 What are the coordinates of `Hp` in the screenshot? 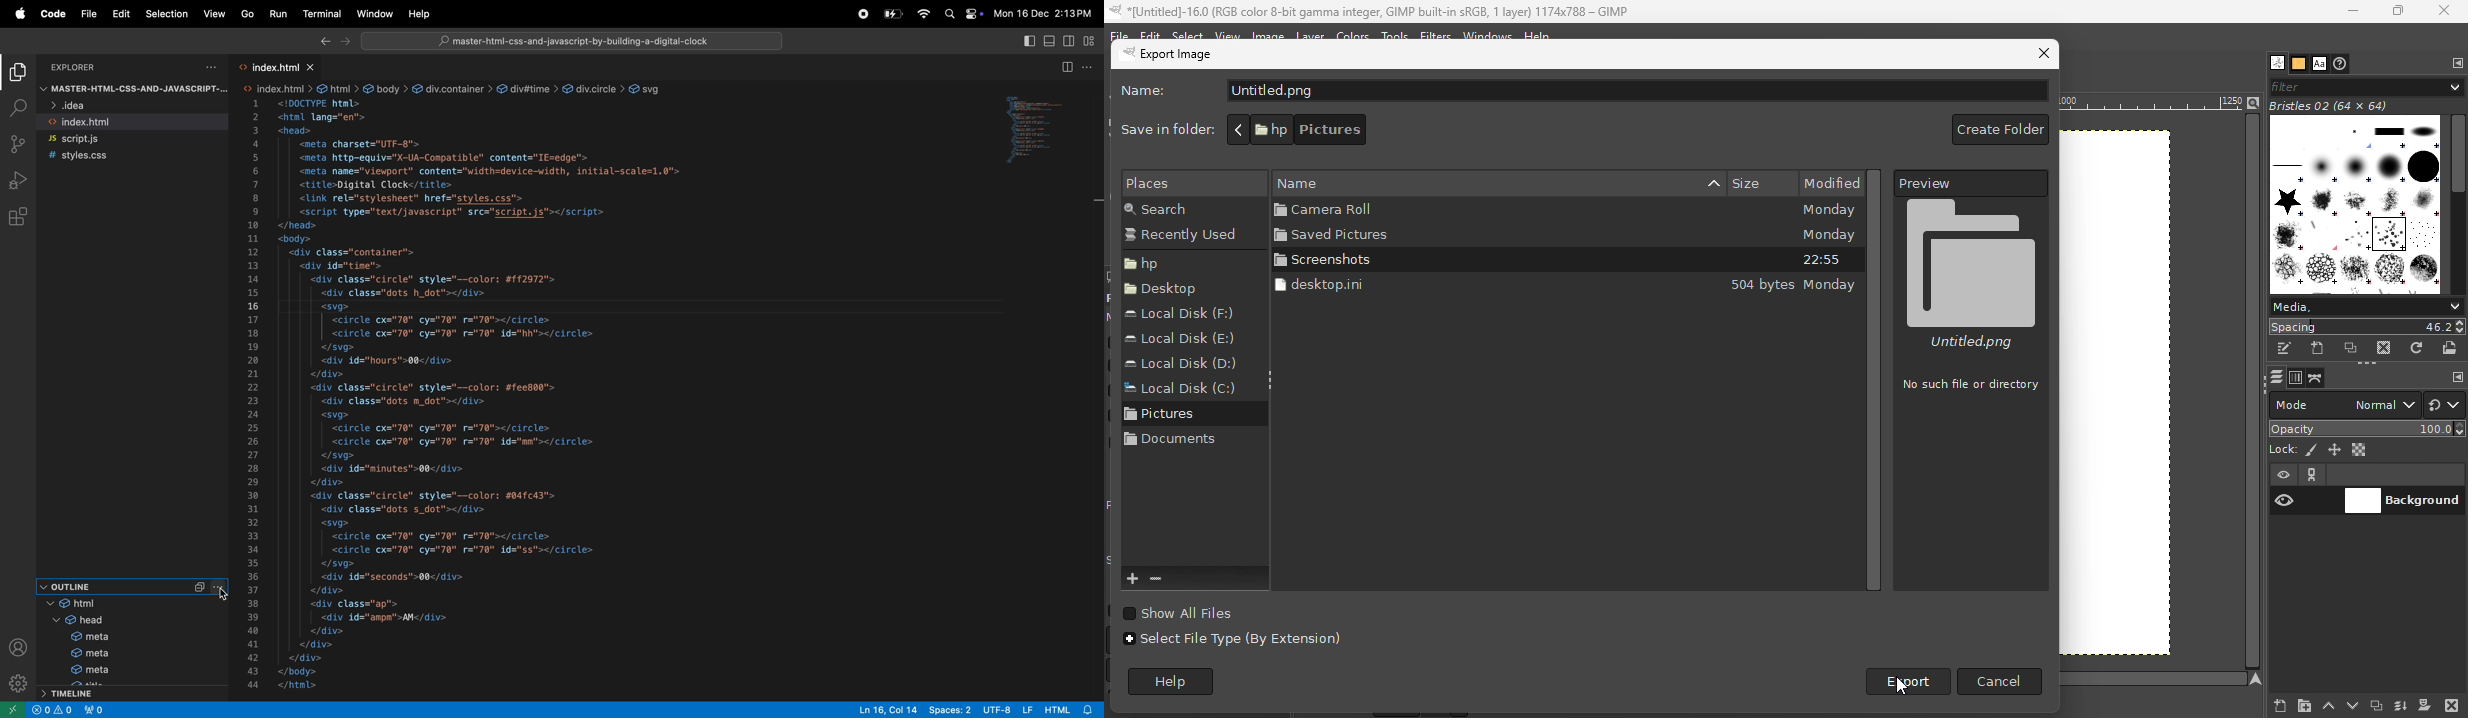 It's located at (1173, 263).